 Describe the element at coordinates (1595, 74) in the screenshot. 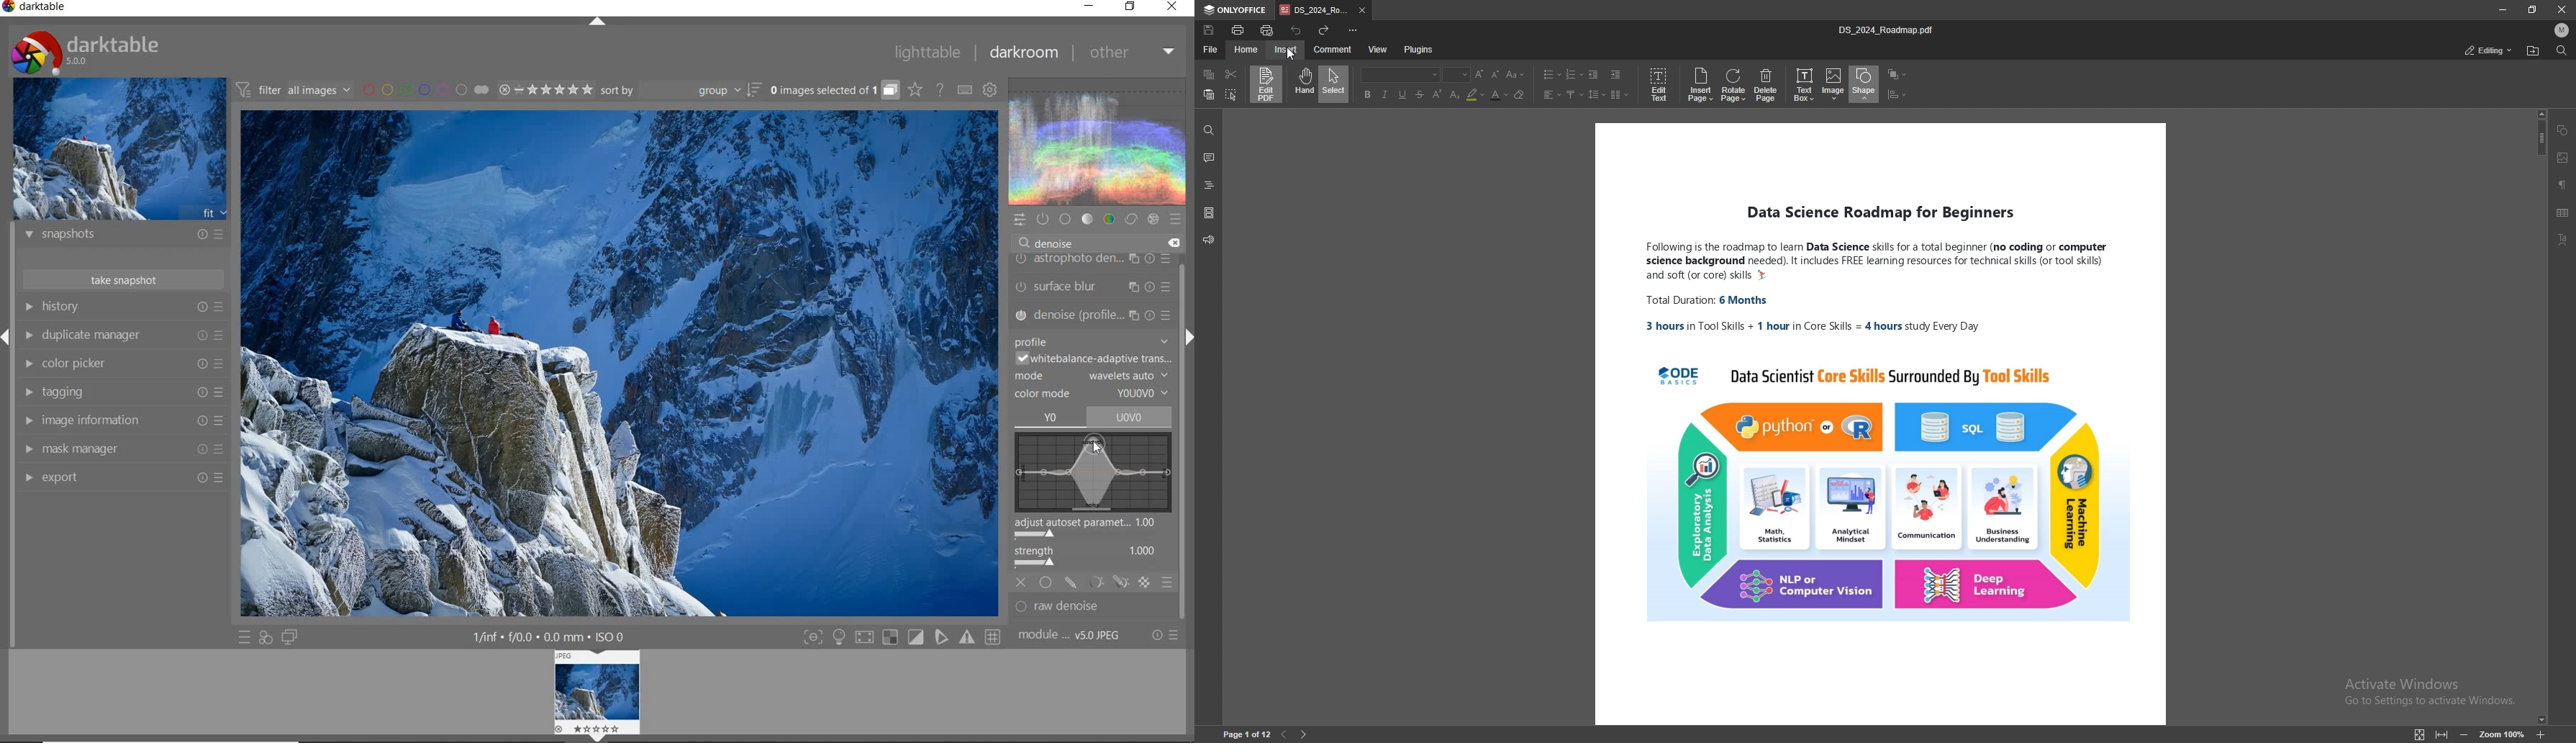

I see `decrease indent` at that location.